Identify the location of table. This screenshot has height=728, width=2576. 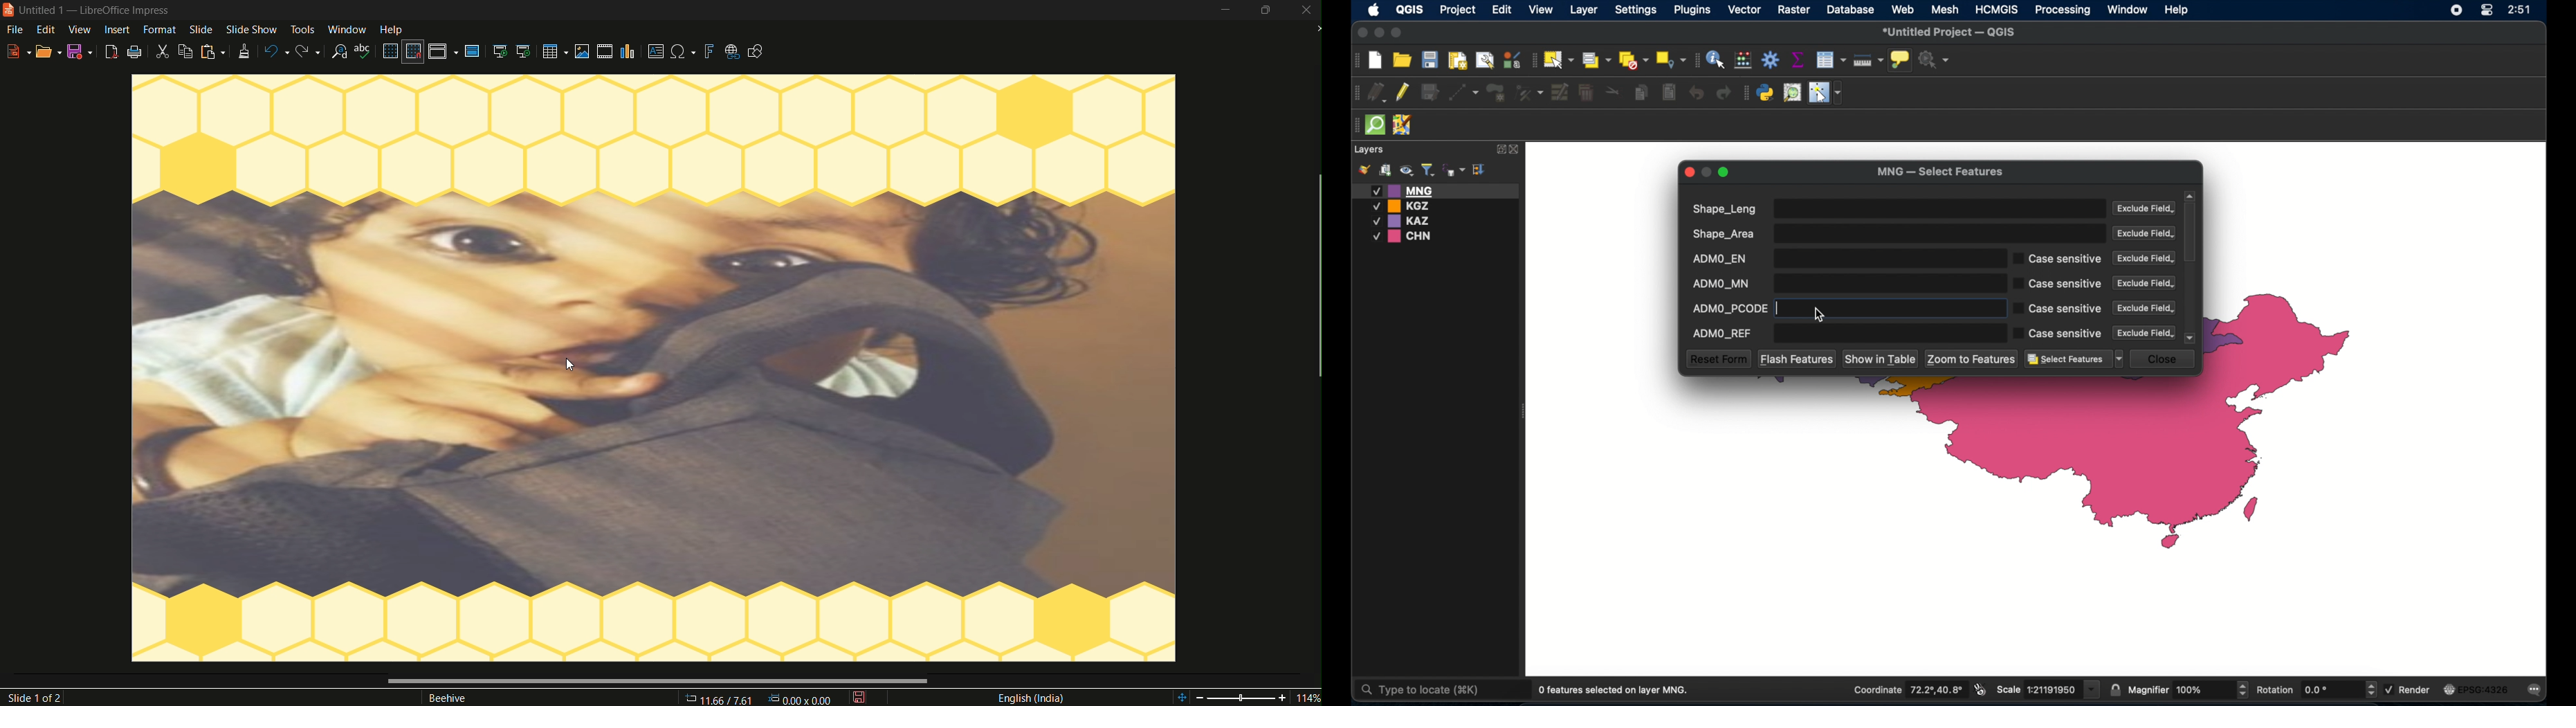
(555, 51).